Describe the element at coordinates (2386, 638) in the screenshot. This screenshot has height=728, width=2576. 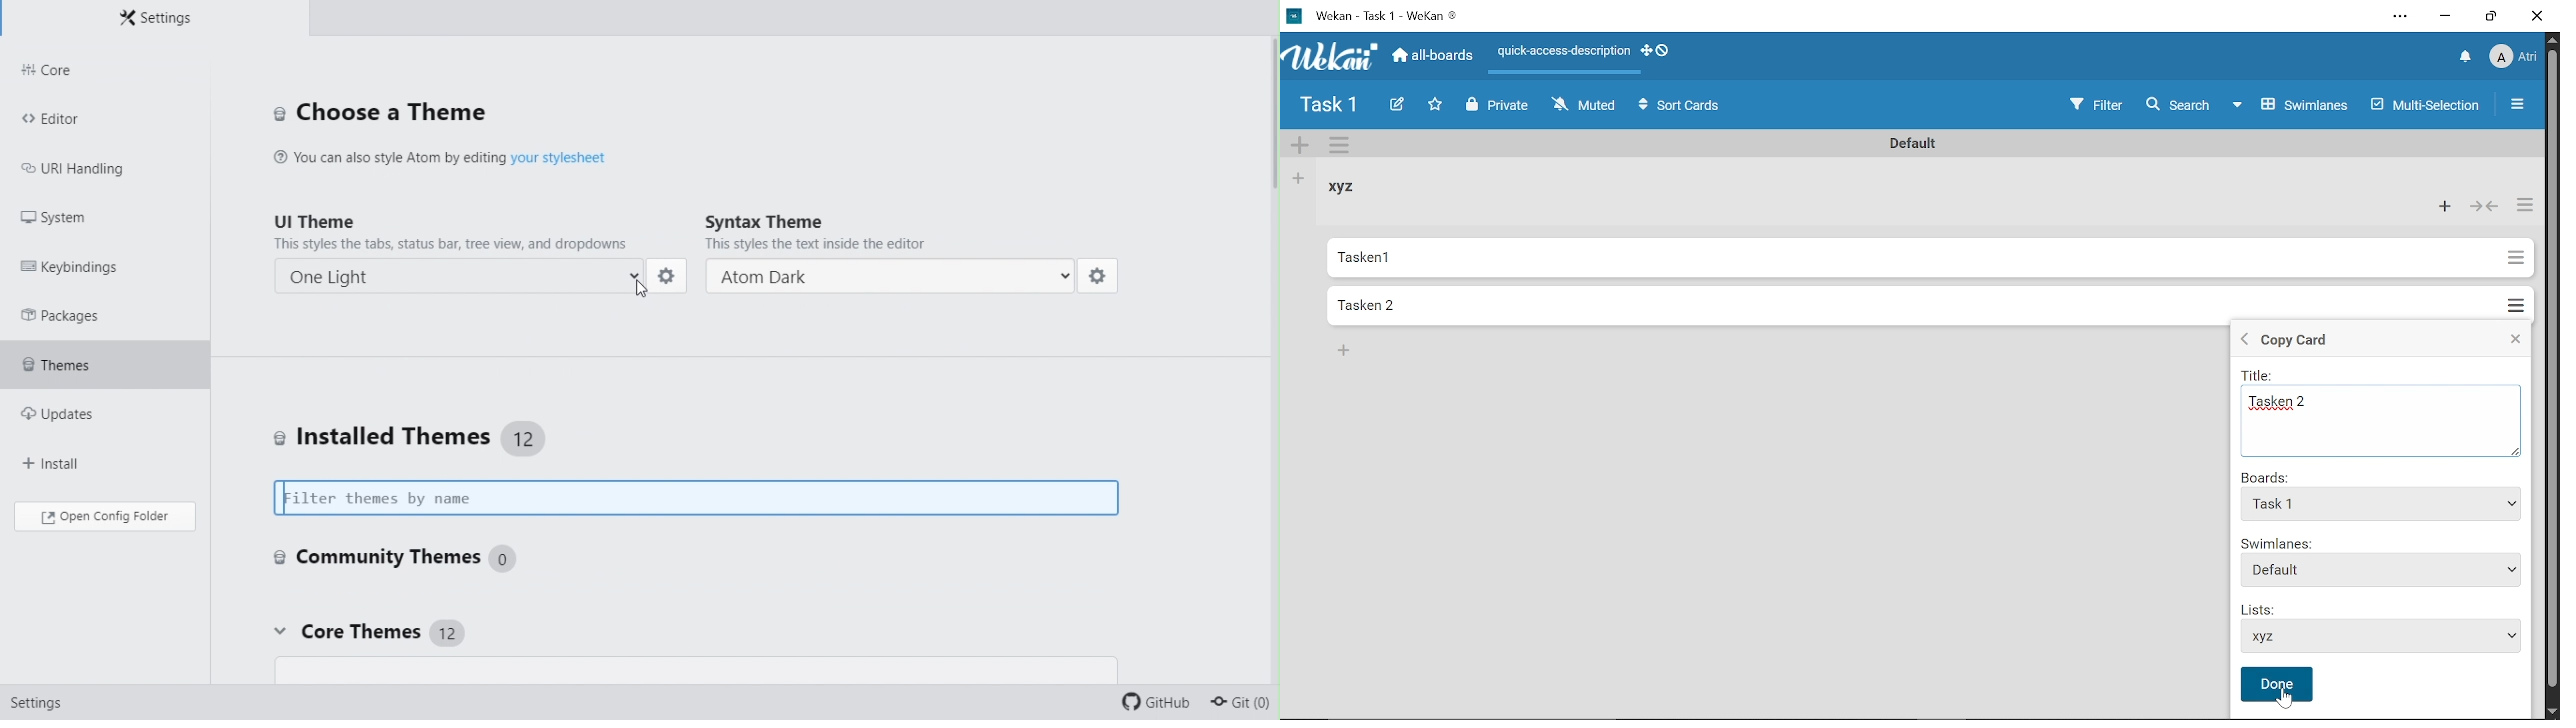
I see `Lists` at that location.